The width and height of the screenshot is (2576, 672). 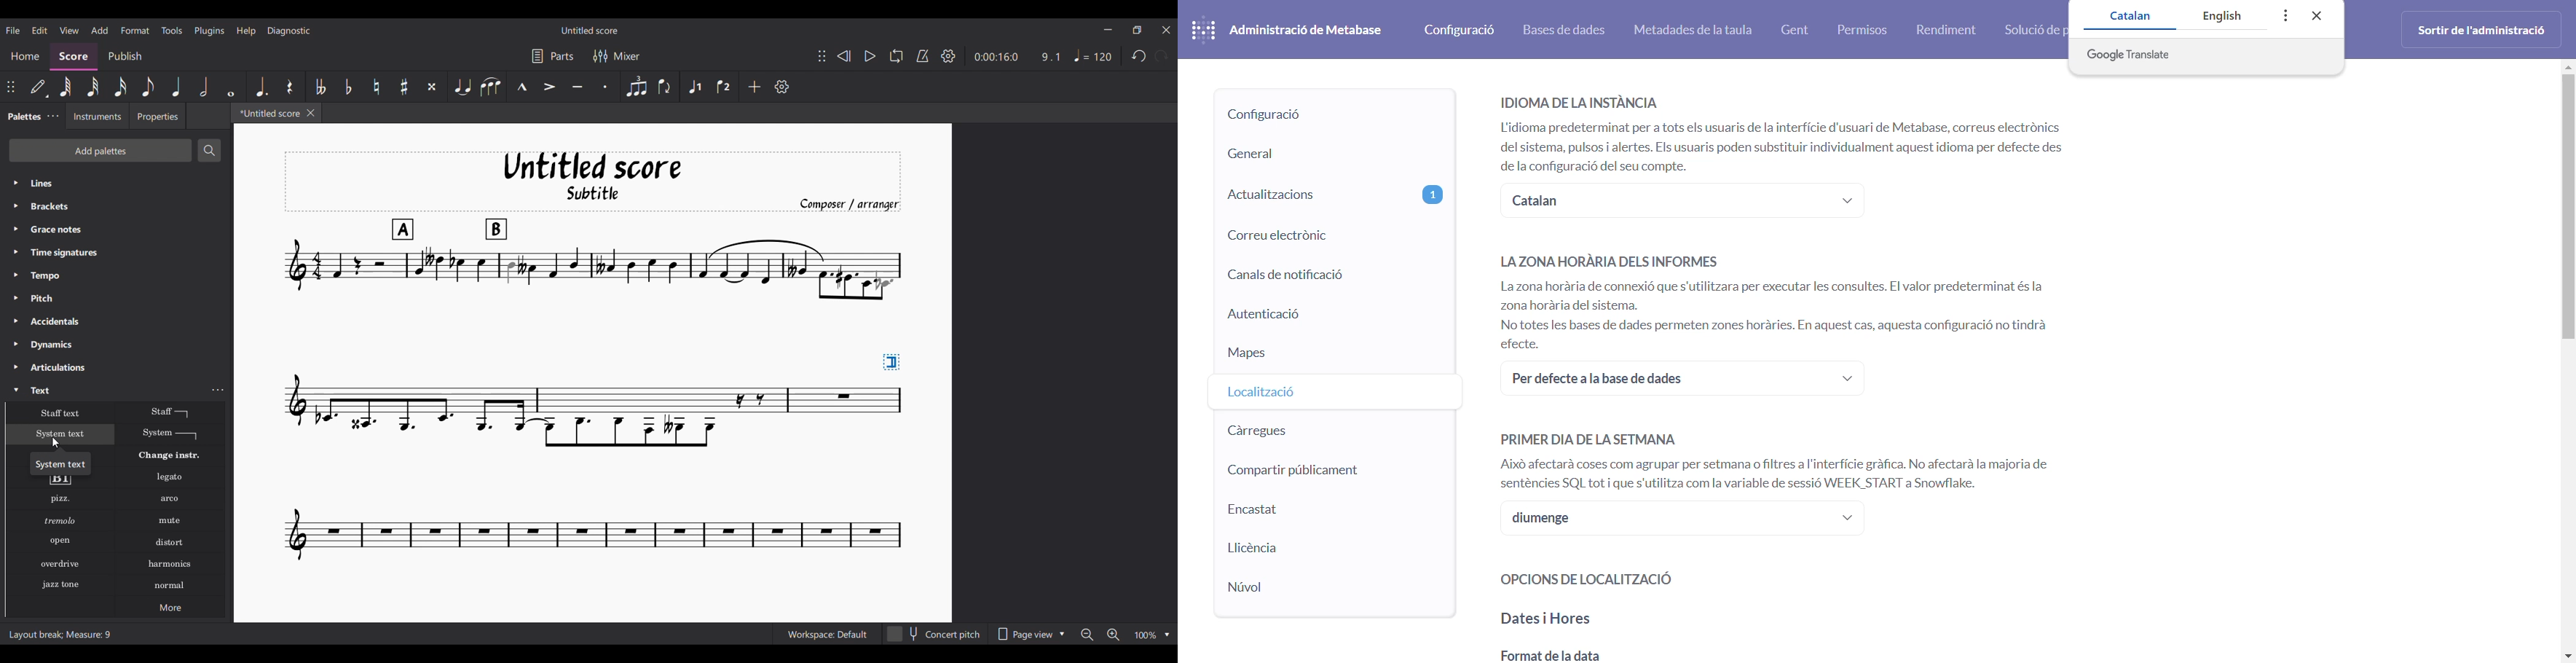 What do you see at coordinates (13, 30) in the screenshot?
I see `File menu` at bounding box center [13, 30].